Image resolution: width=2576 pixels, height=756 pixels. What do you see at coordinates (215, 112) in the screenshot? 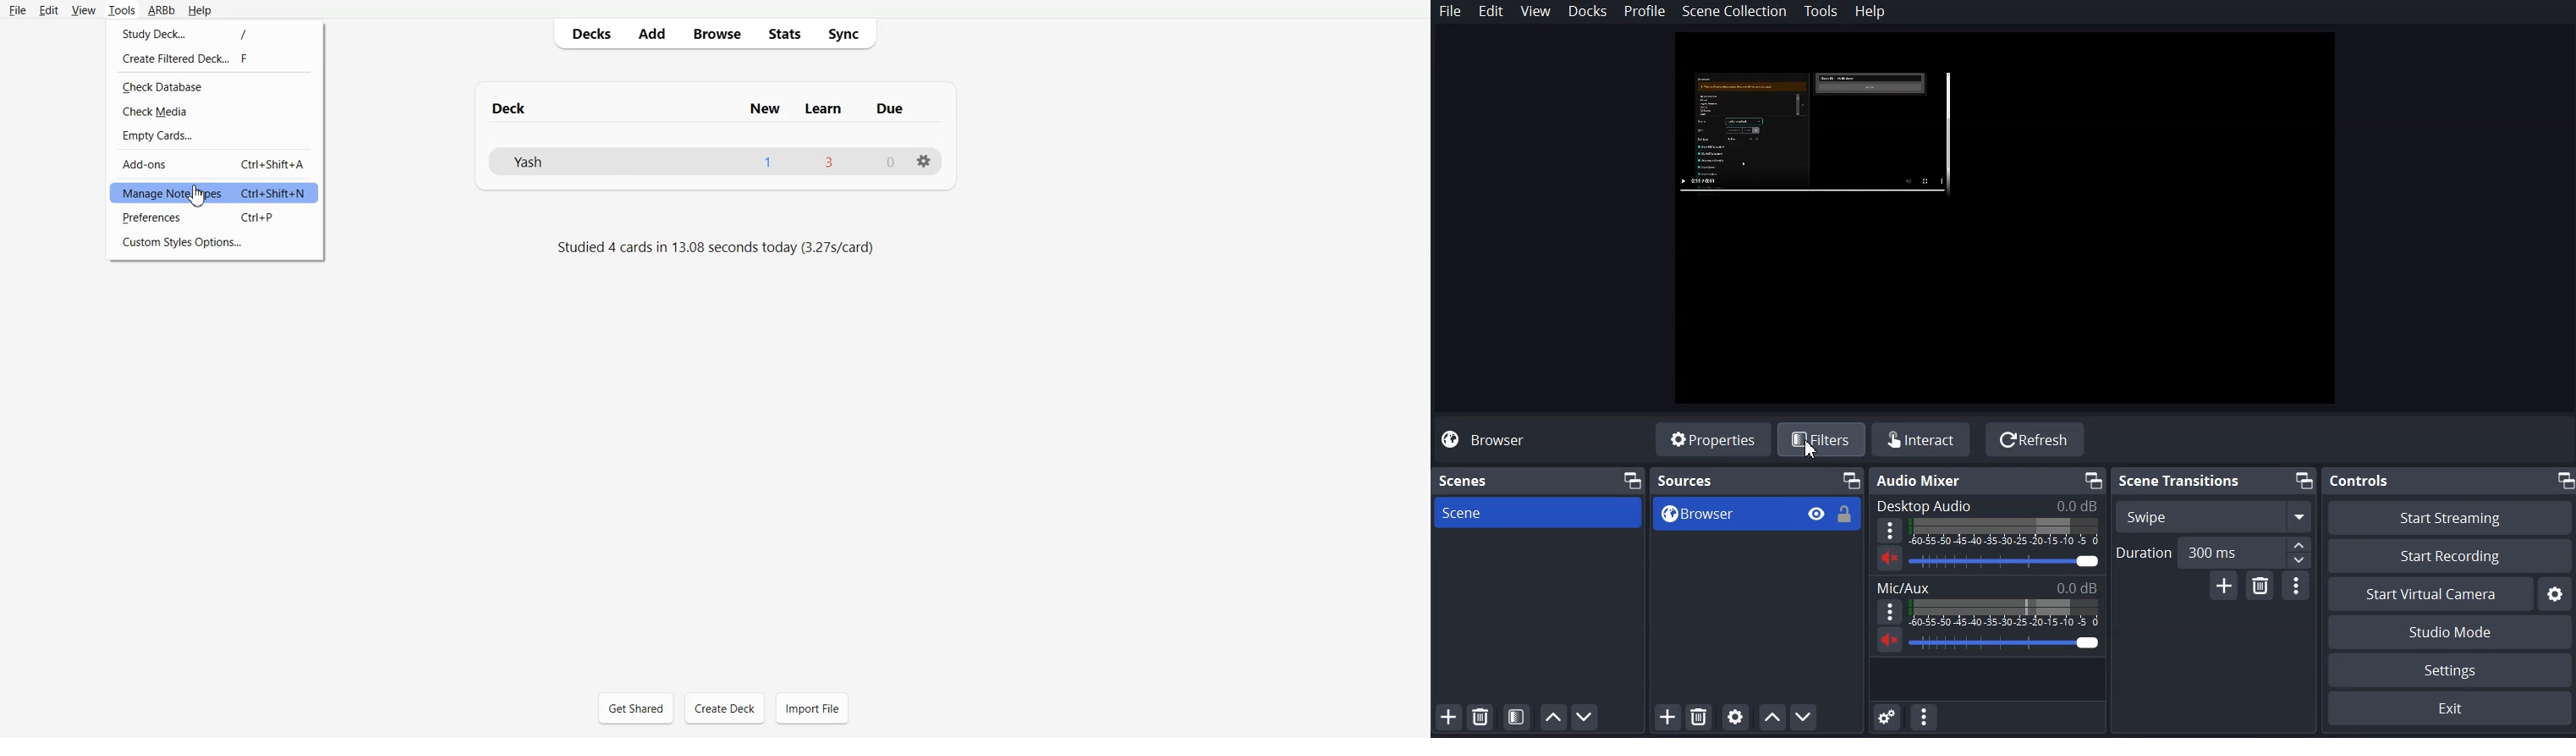
I see `Check Media` at bounding box center [215, 112].